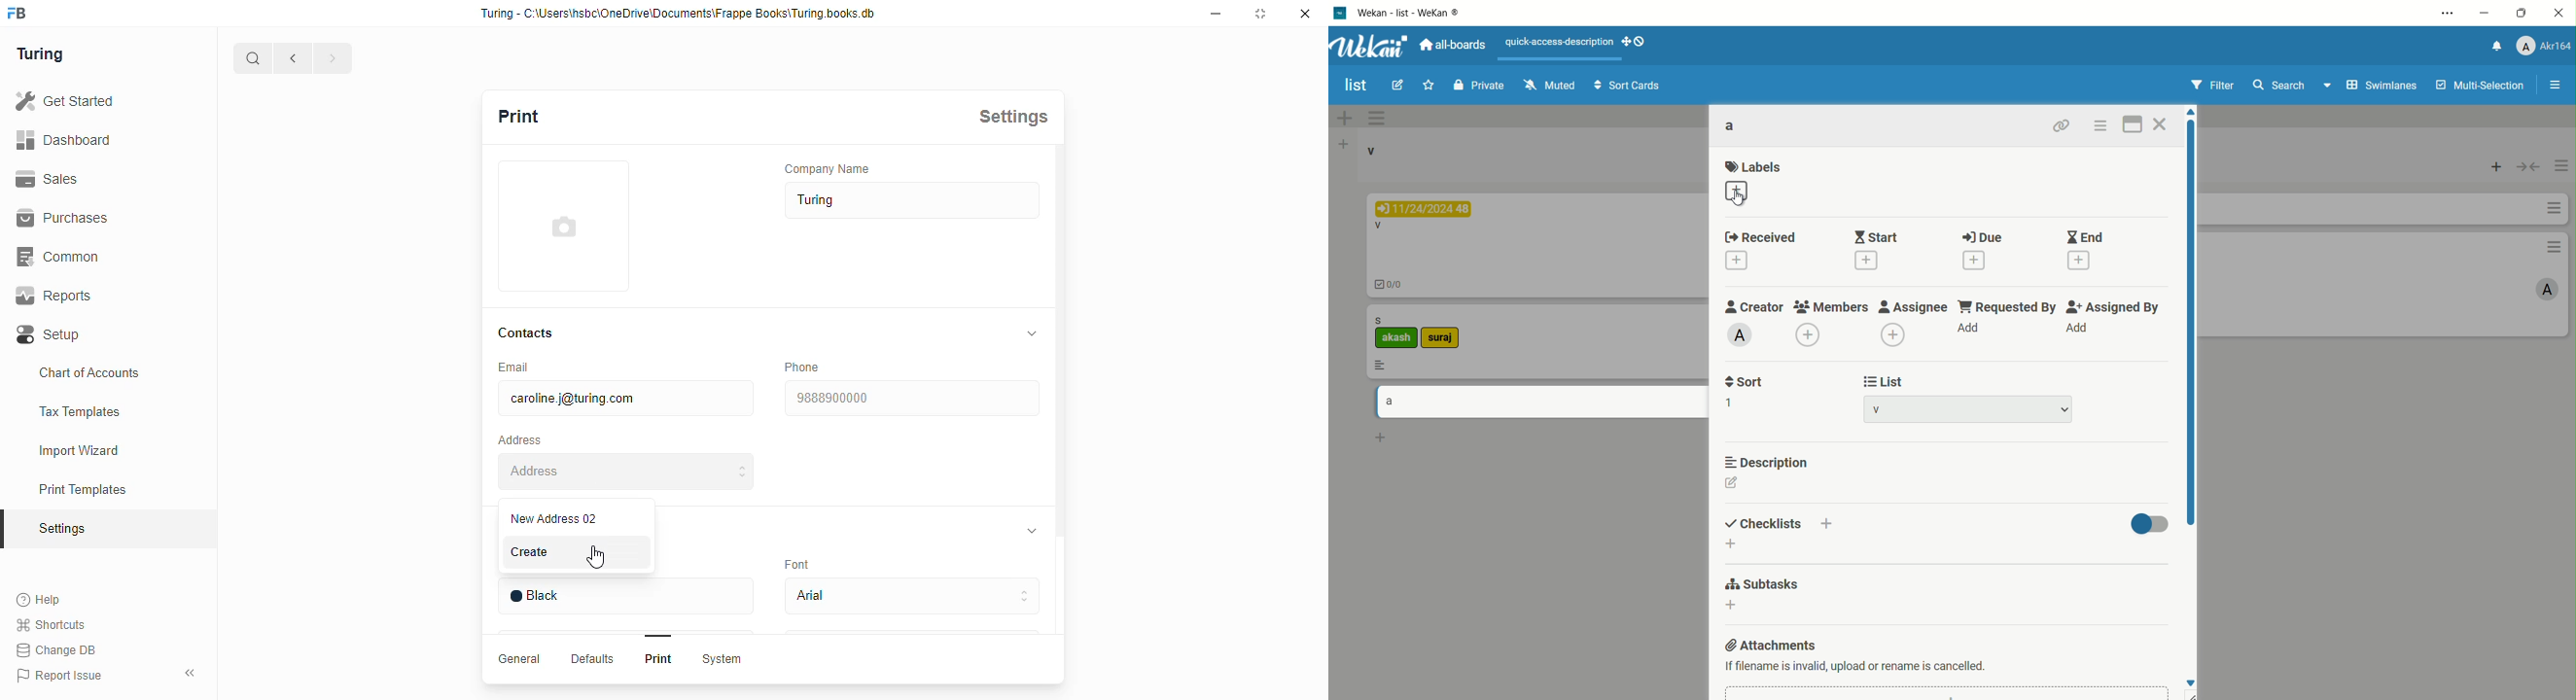  I want to click on print, so click(519, 116).